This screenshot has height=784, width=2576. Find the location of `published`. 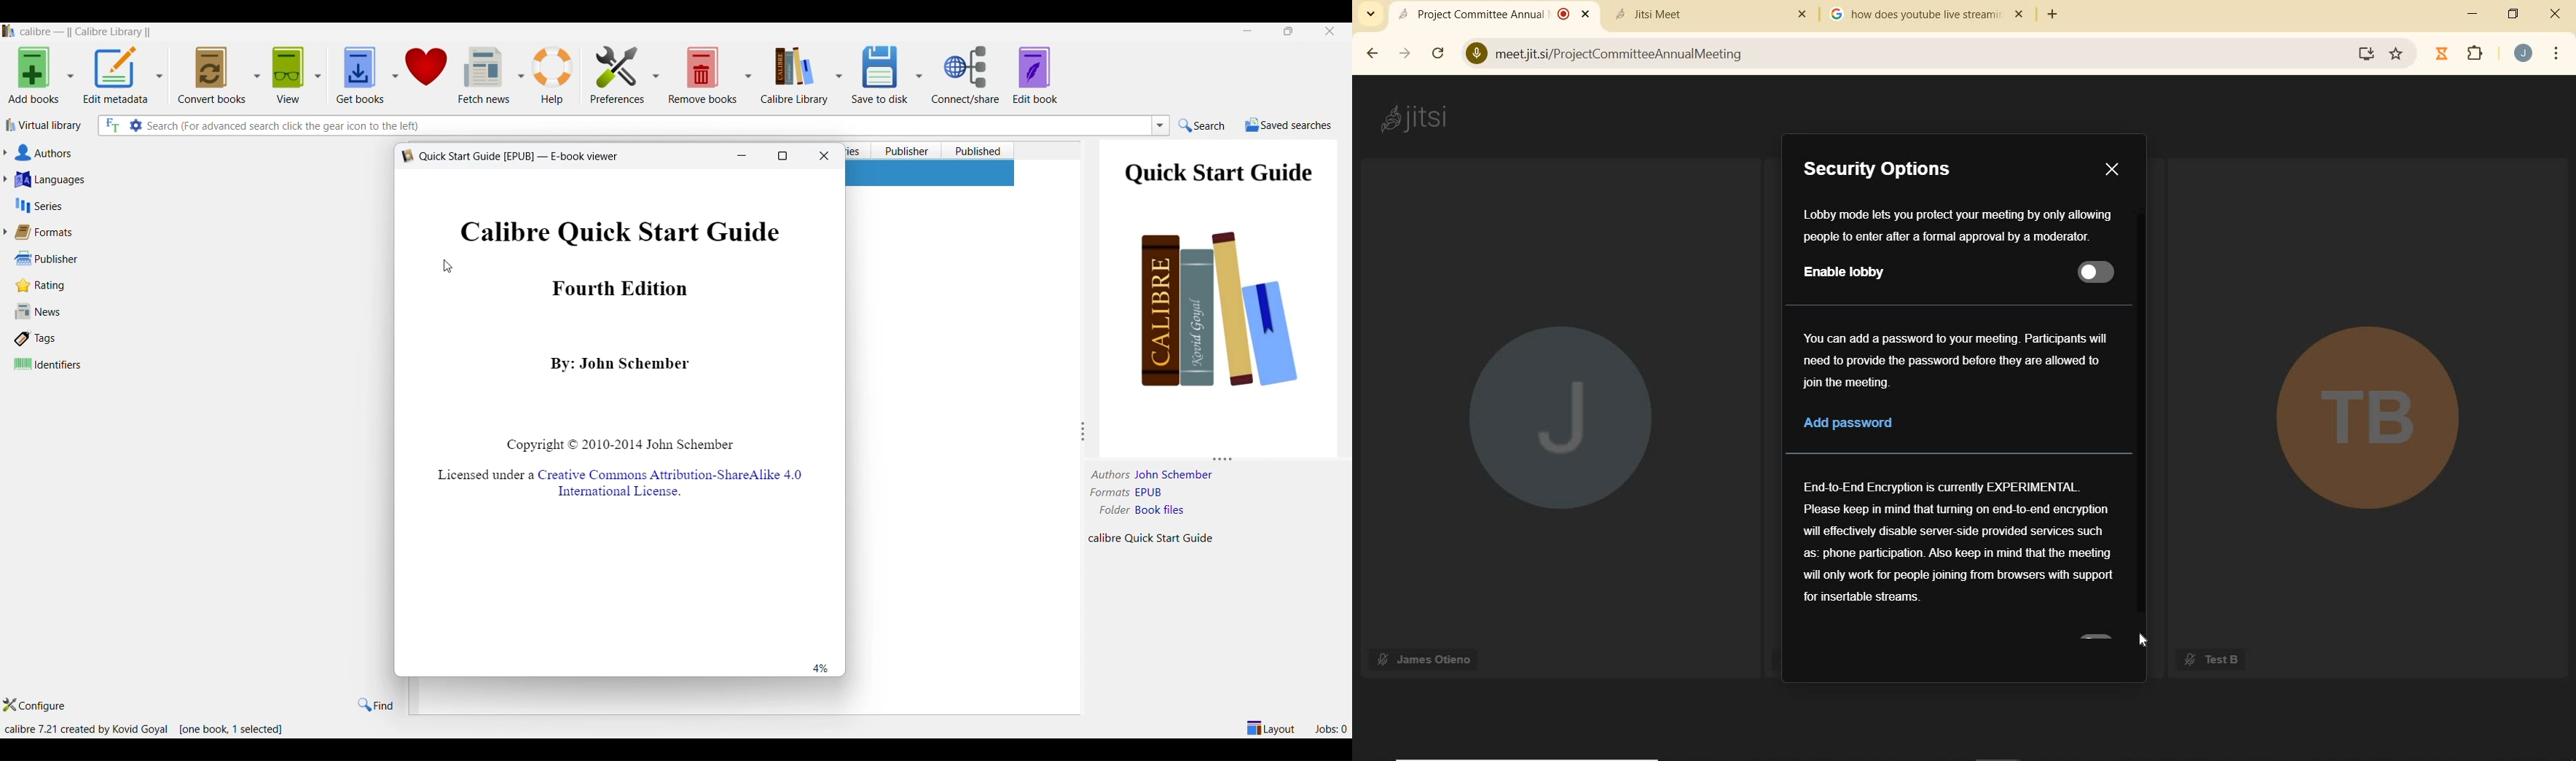

published is located at coordinates (977, 149).